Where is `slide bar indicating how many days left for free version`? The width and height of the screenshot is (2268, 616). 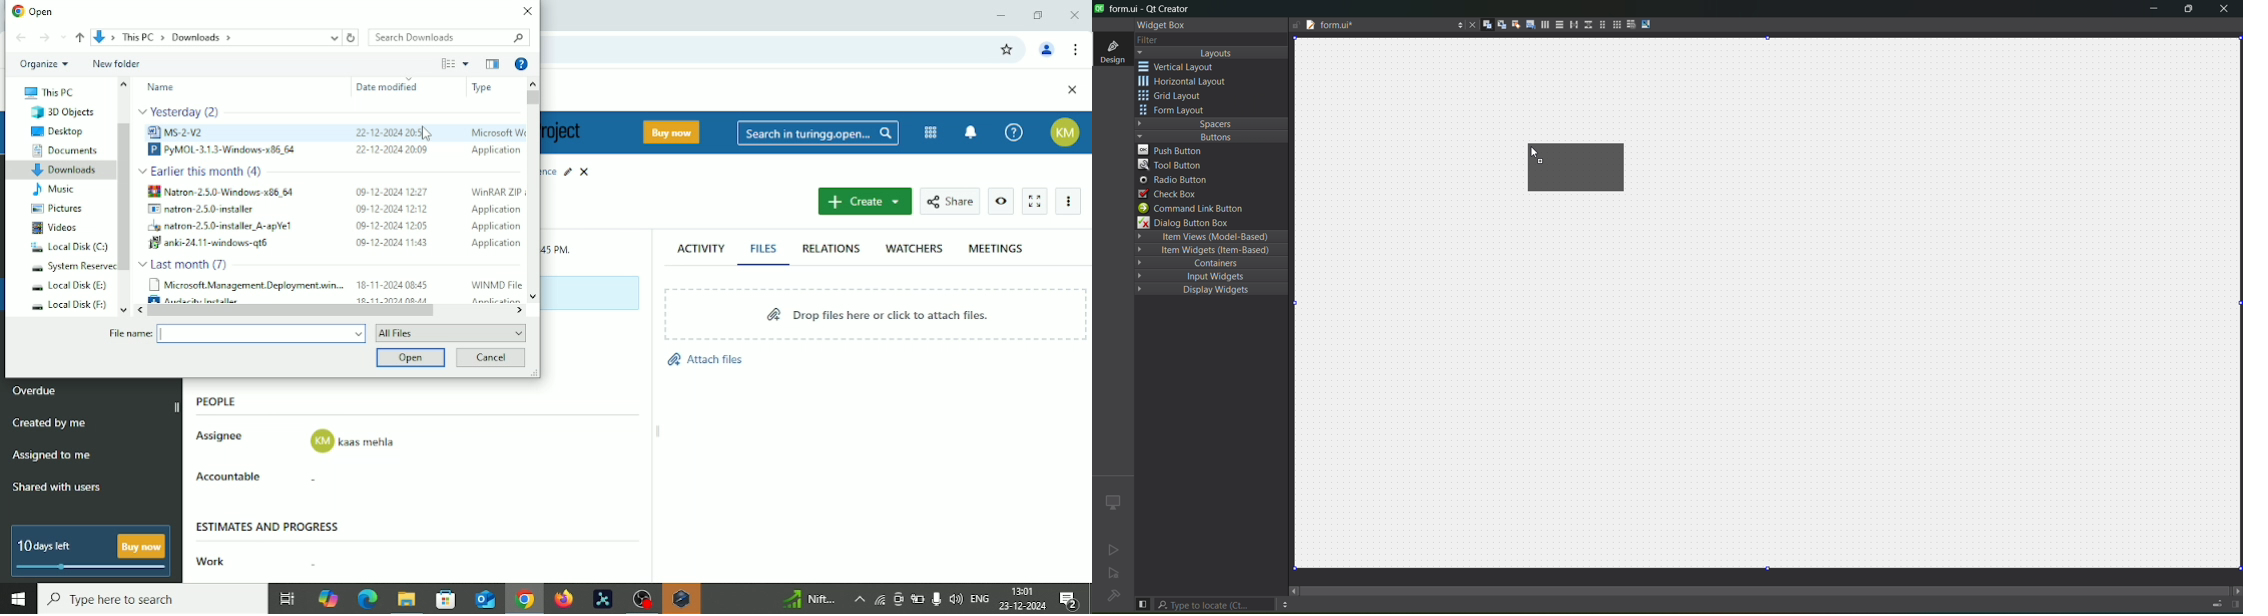
slide bar indicating how many days left for free version is located at coordinates (94, 569).